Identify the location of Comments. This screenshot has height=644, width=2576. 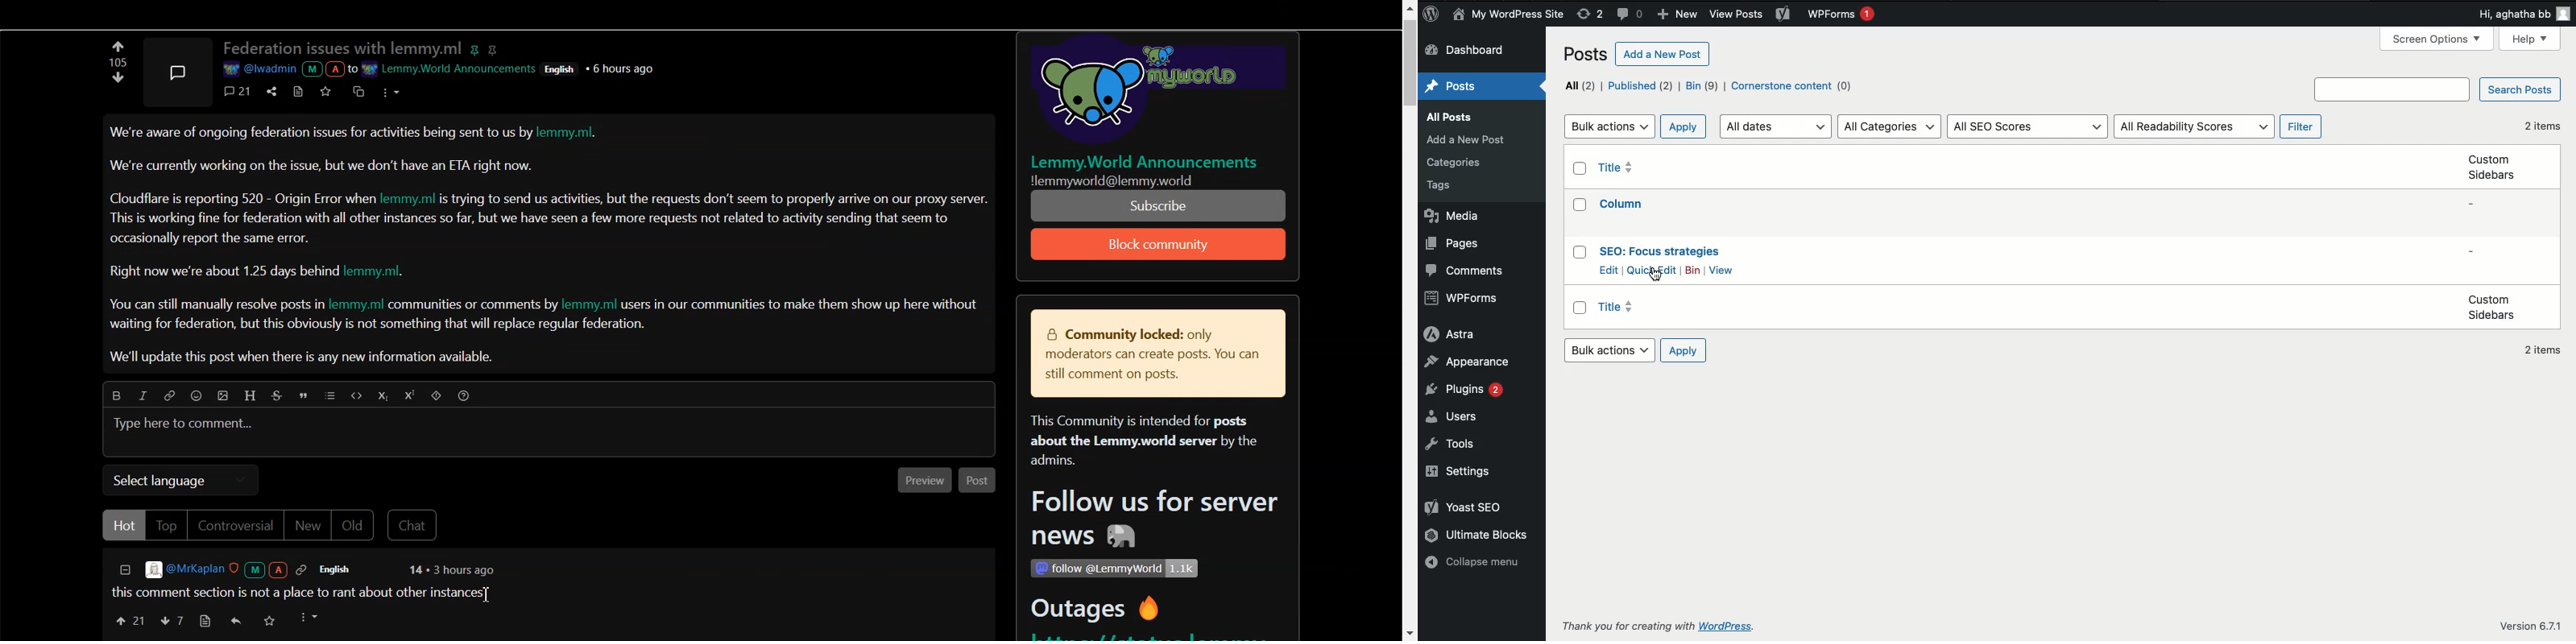
(1464, 271).